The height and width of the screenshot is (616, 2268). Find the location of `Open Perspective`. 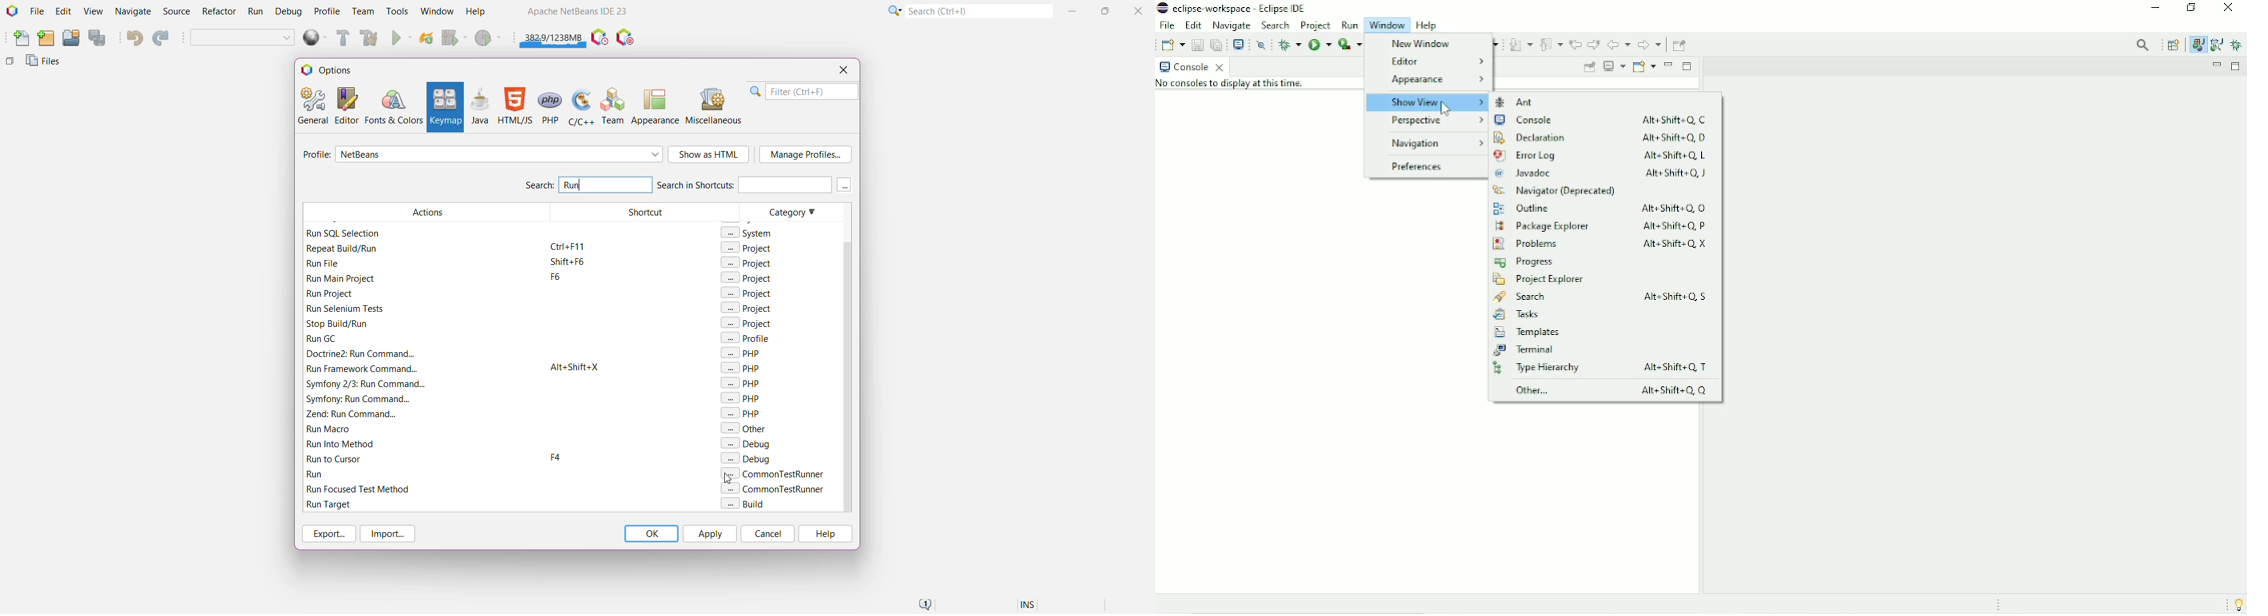

Open Perspective is located at coordinates (2173, 45).